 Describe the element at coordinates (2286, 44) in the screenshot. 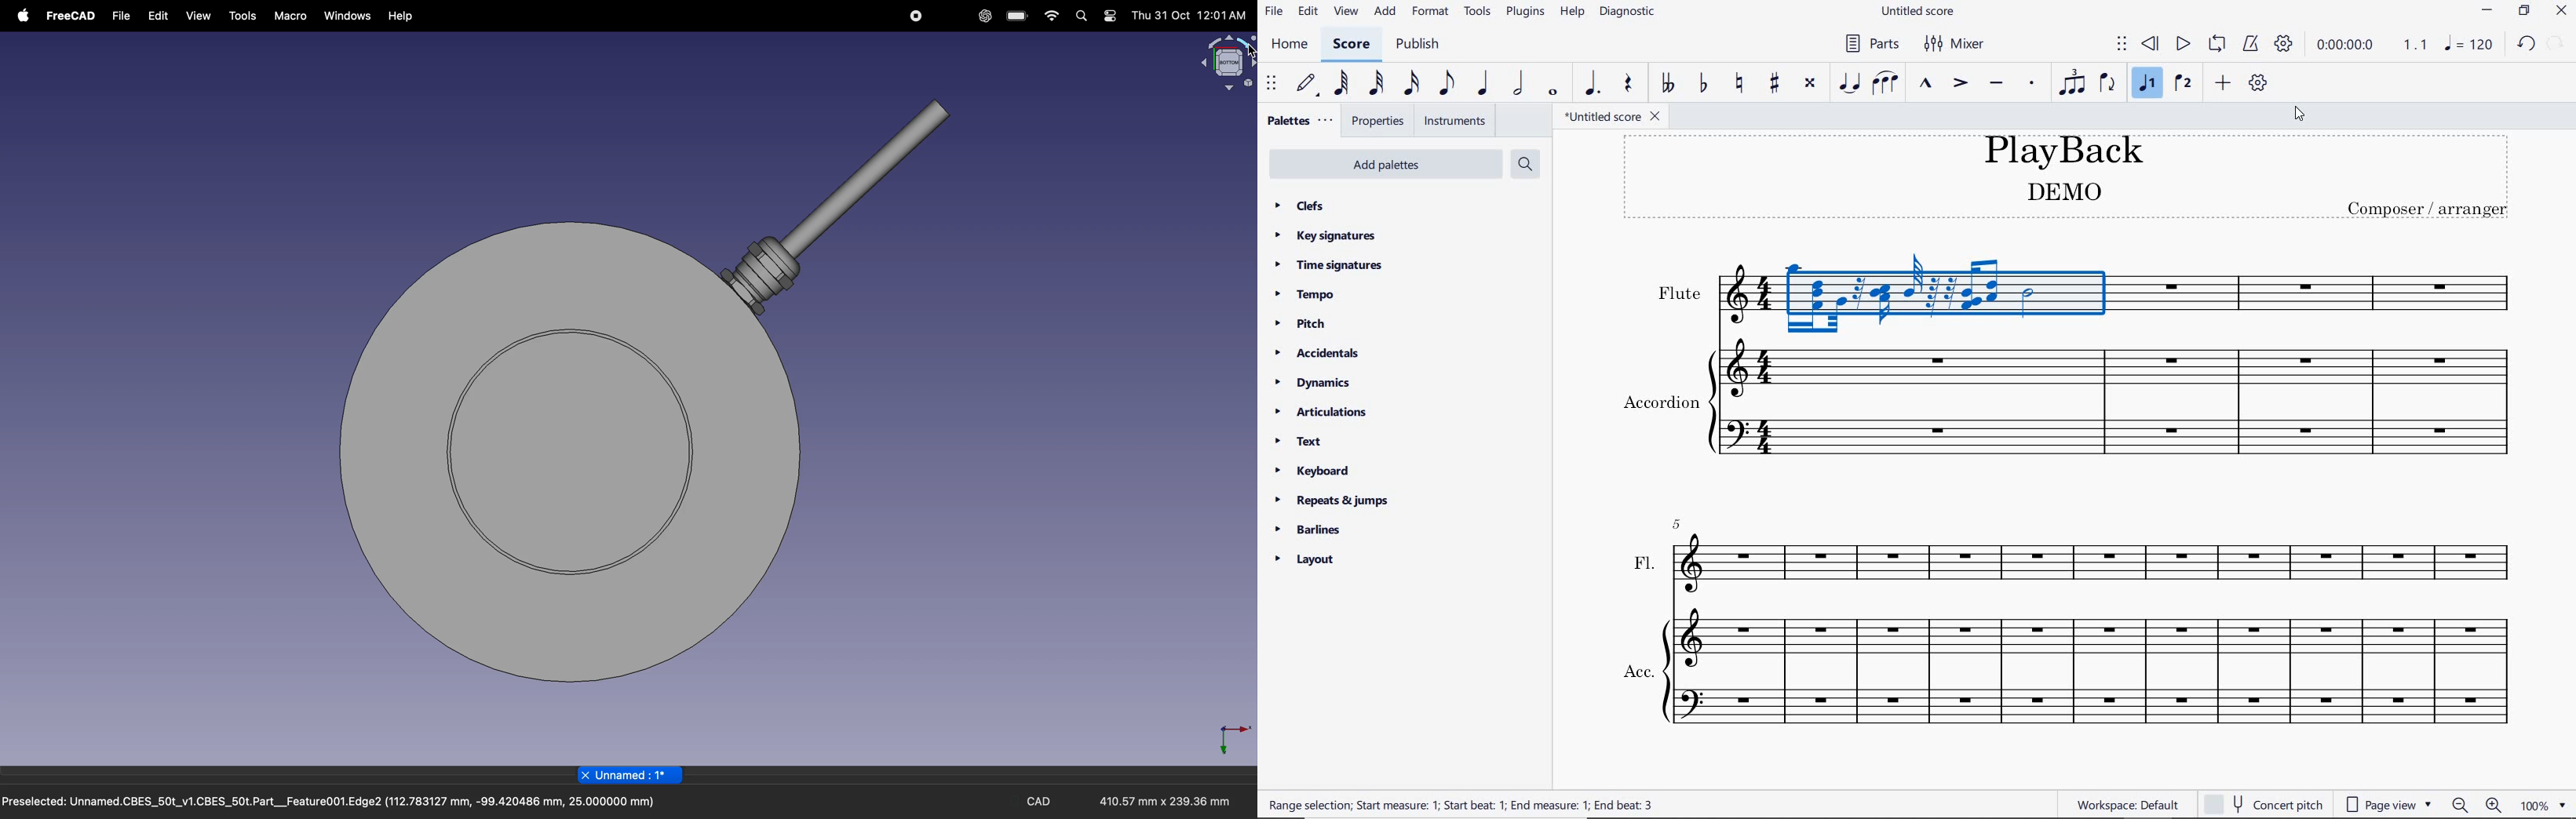

I see `playback settings` at that location.